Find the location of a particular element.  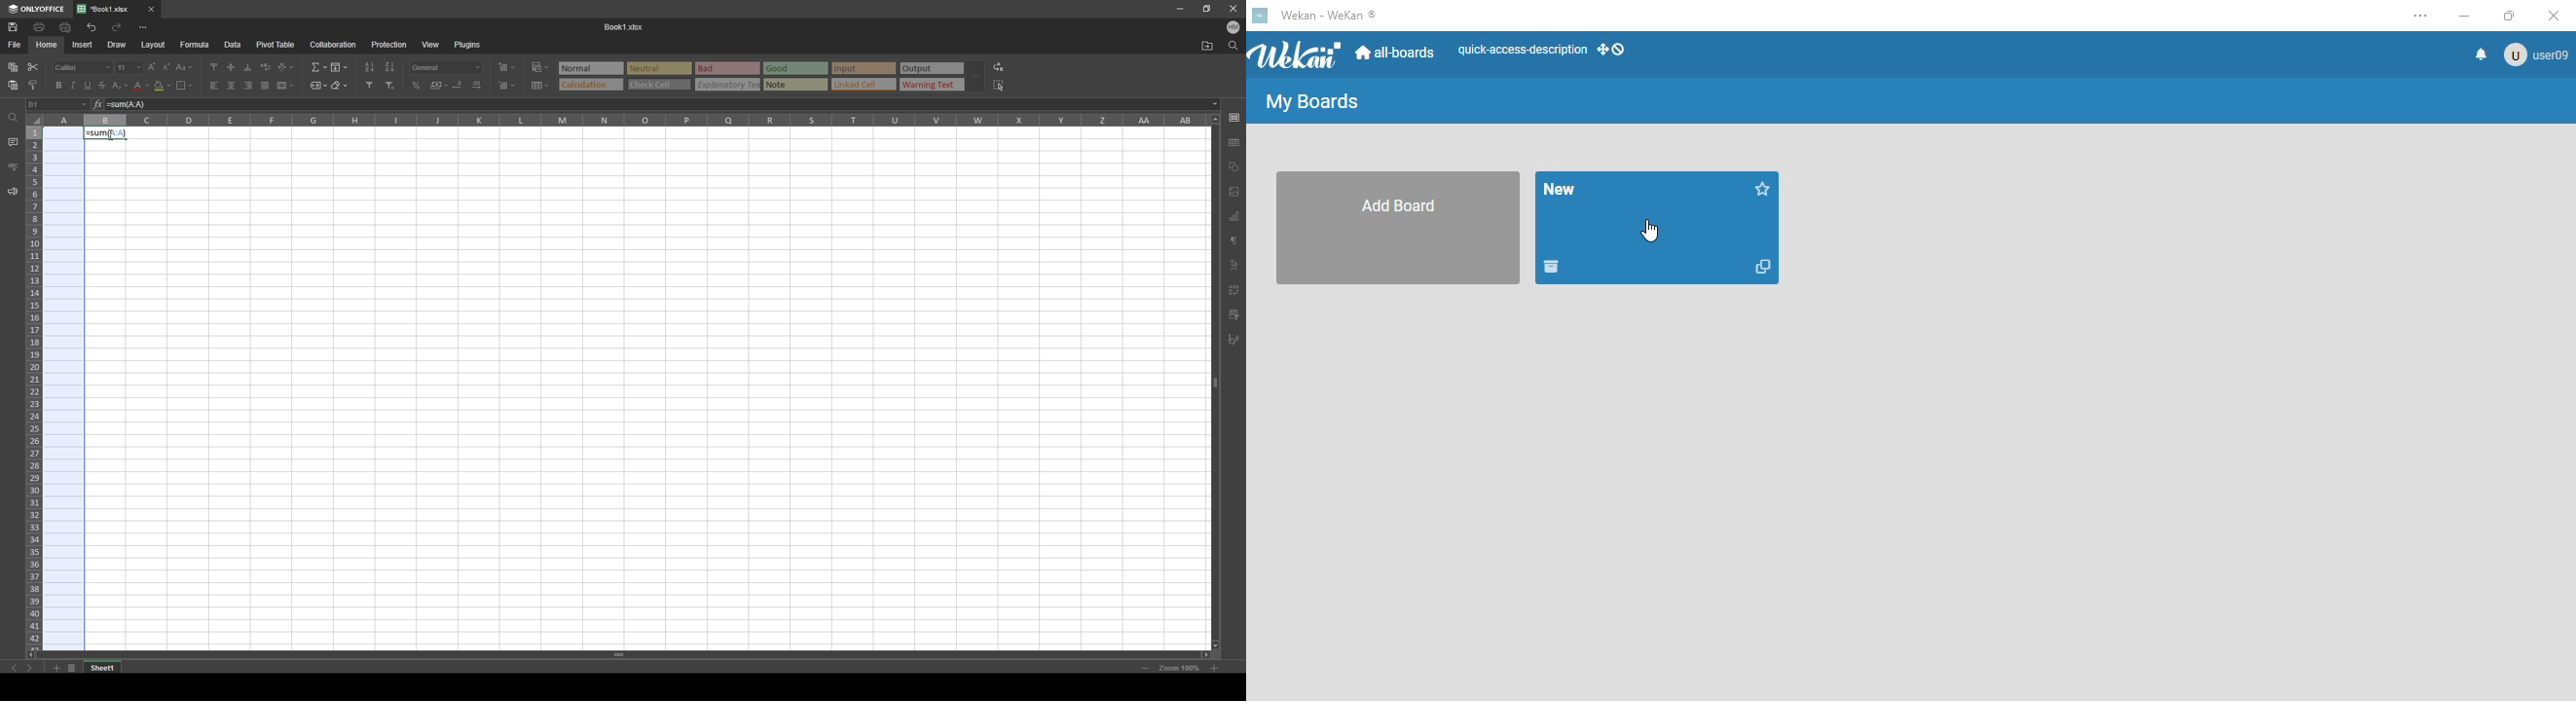

remove filter is located at coordinates (391, 86).